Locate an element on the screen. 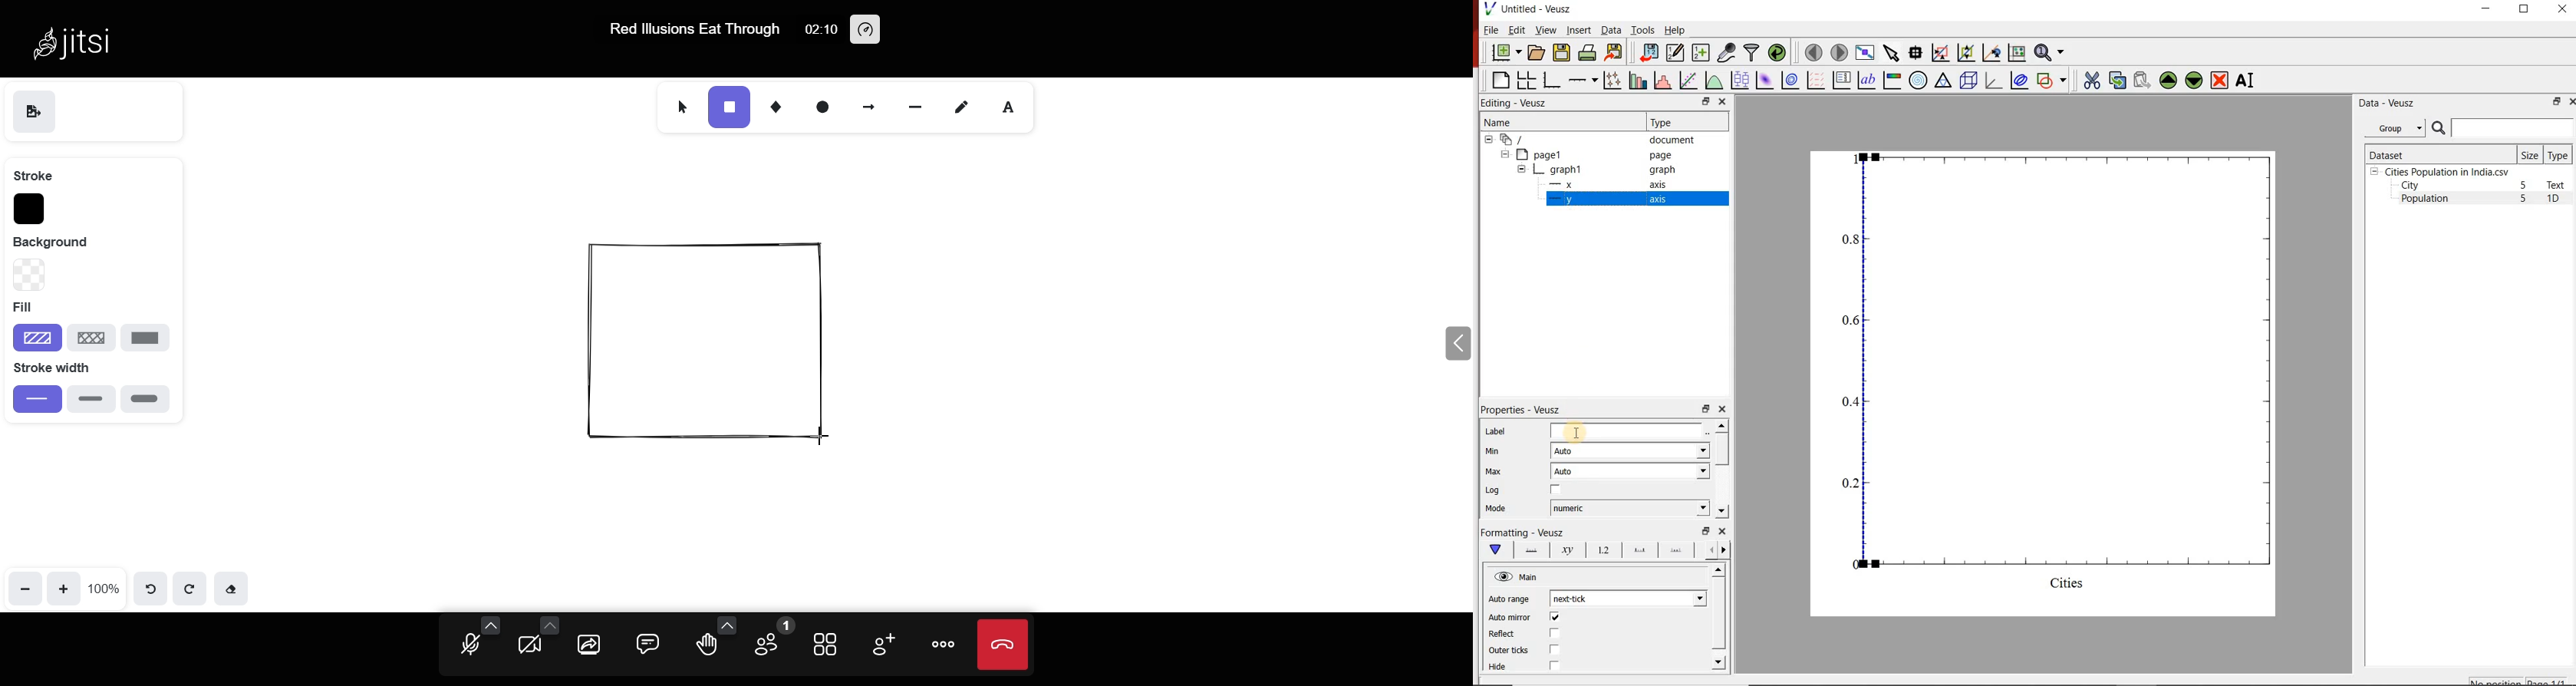  Min is located at coordinates (1493, 451).